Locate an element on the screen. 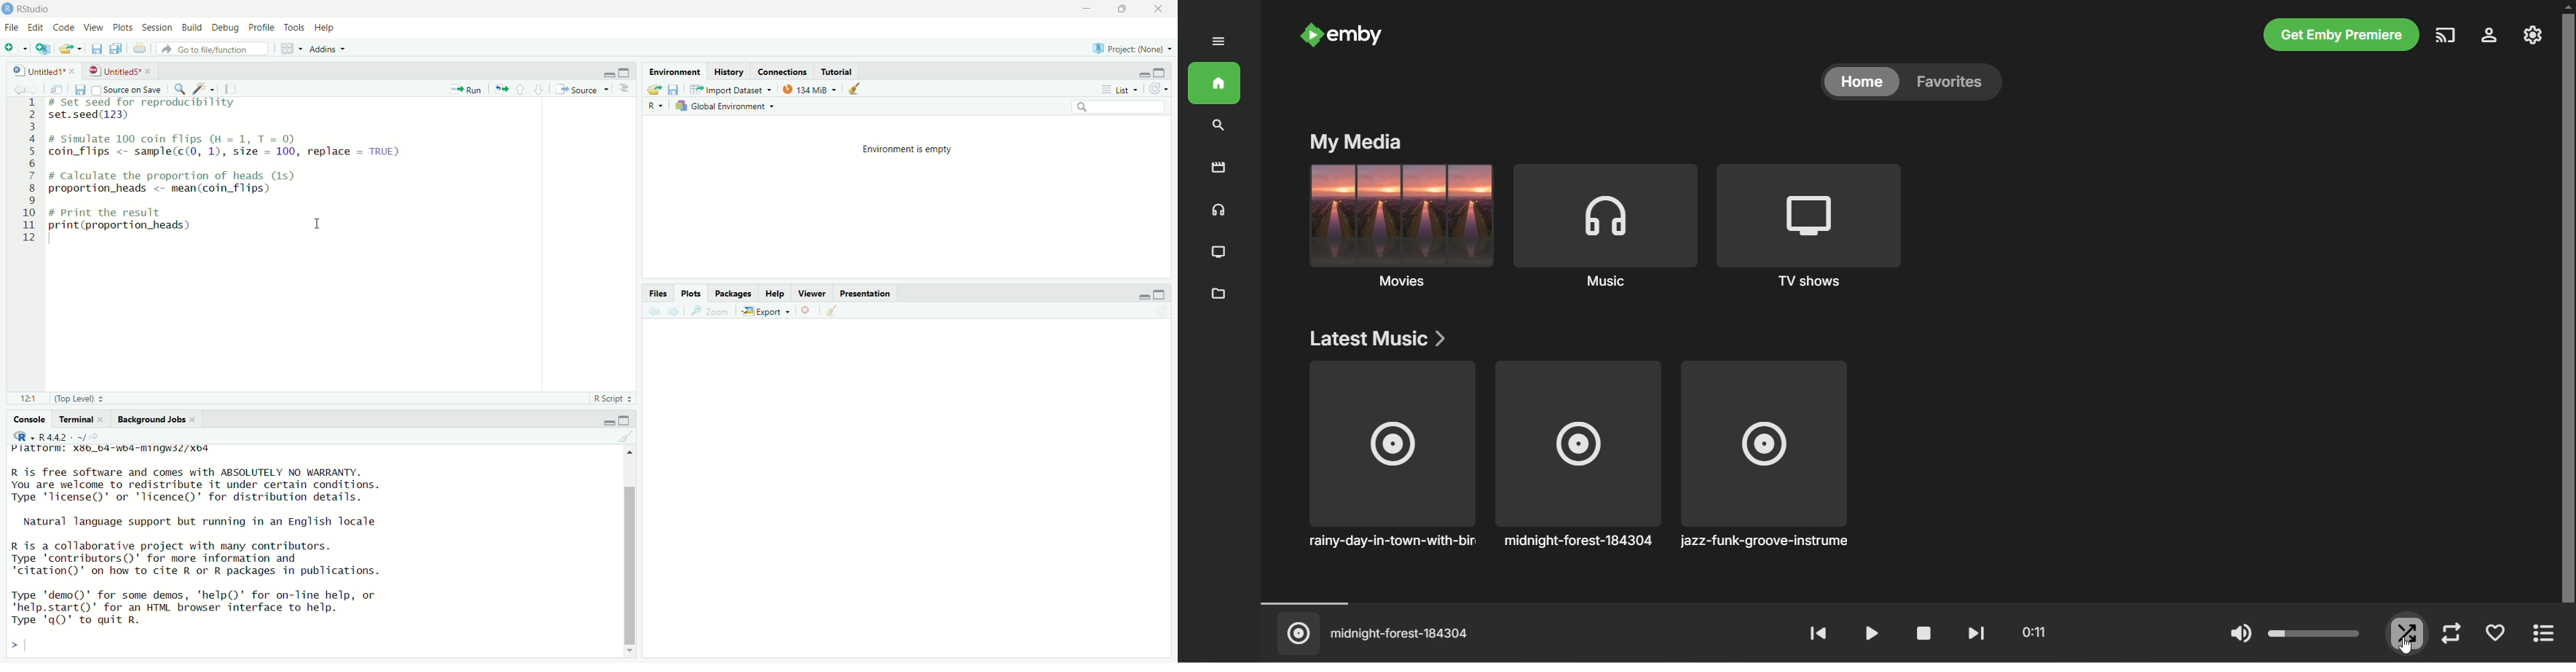 The image size is (2576, 672). open an existing file is located at coordinates (70, 50).